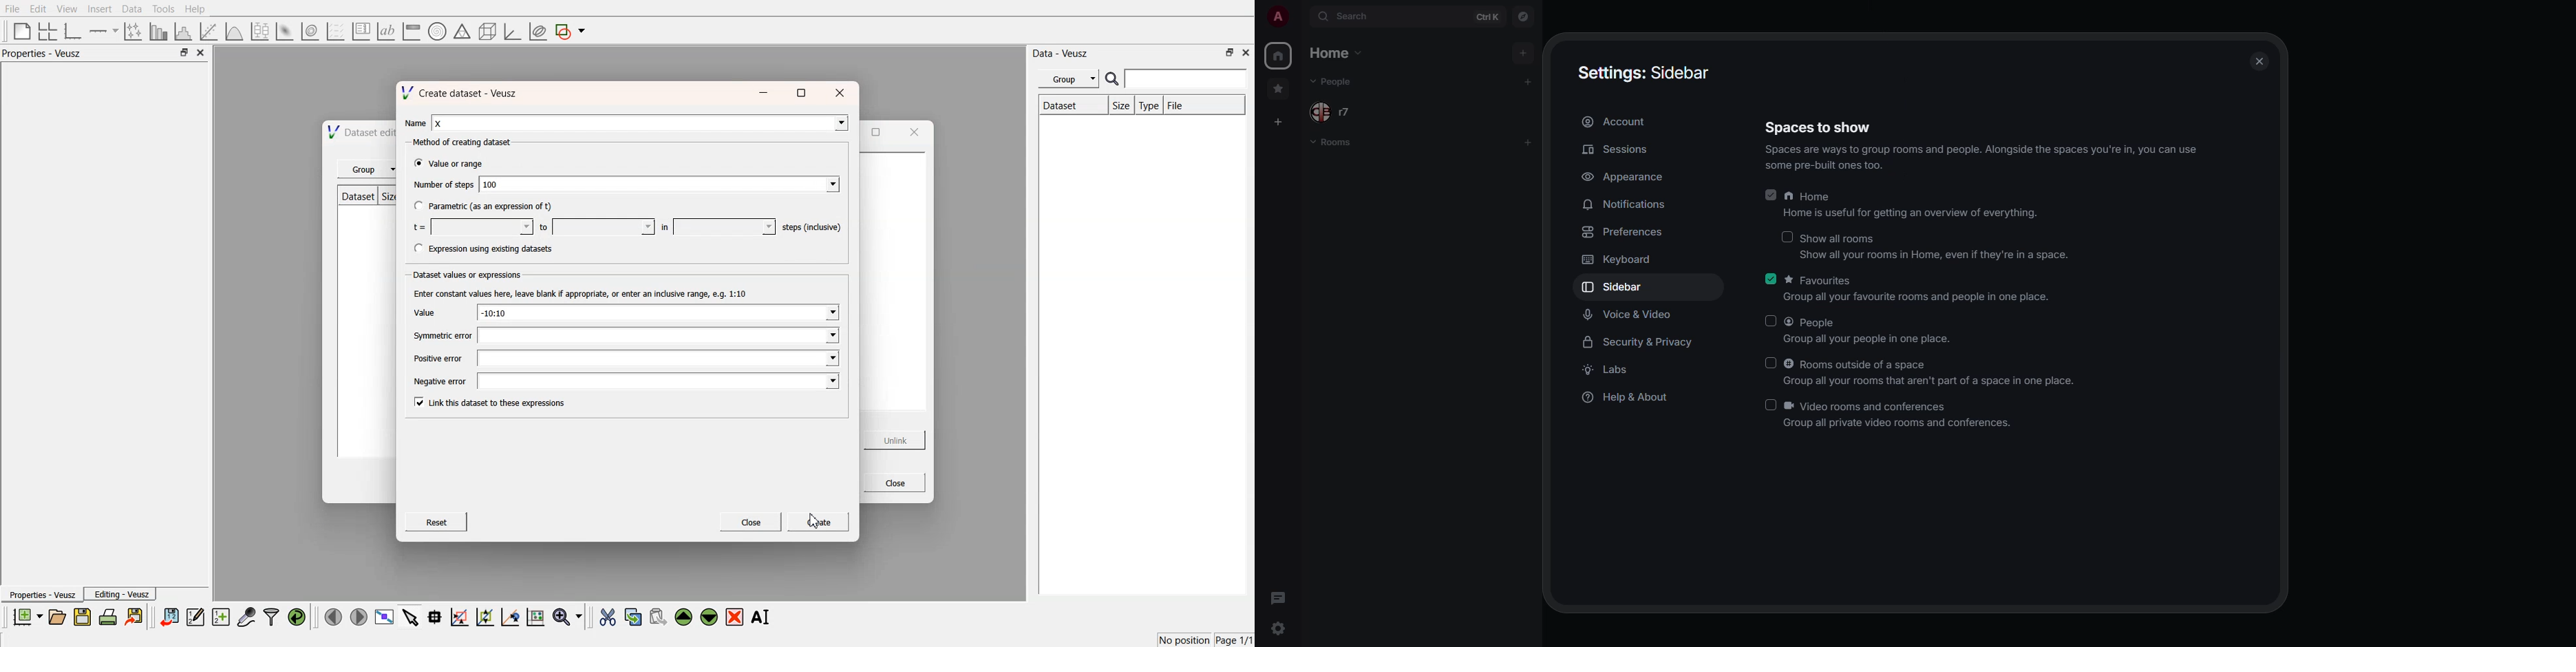 The height and width of the screenshot is (672, 2576). I want to click on  Home Home is useful for getting an overview of everything., so click(1913, 204).